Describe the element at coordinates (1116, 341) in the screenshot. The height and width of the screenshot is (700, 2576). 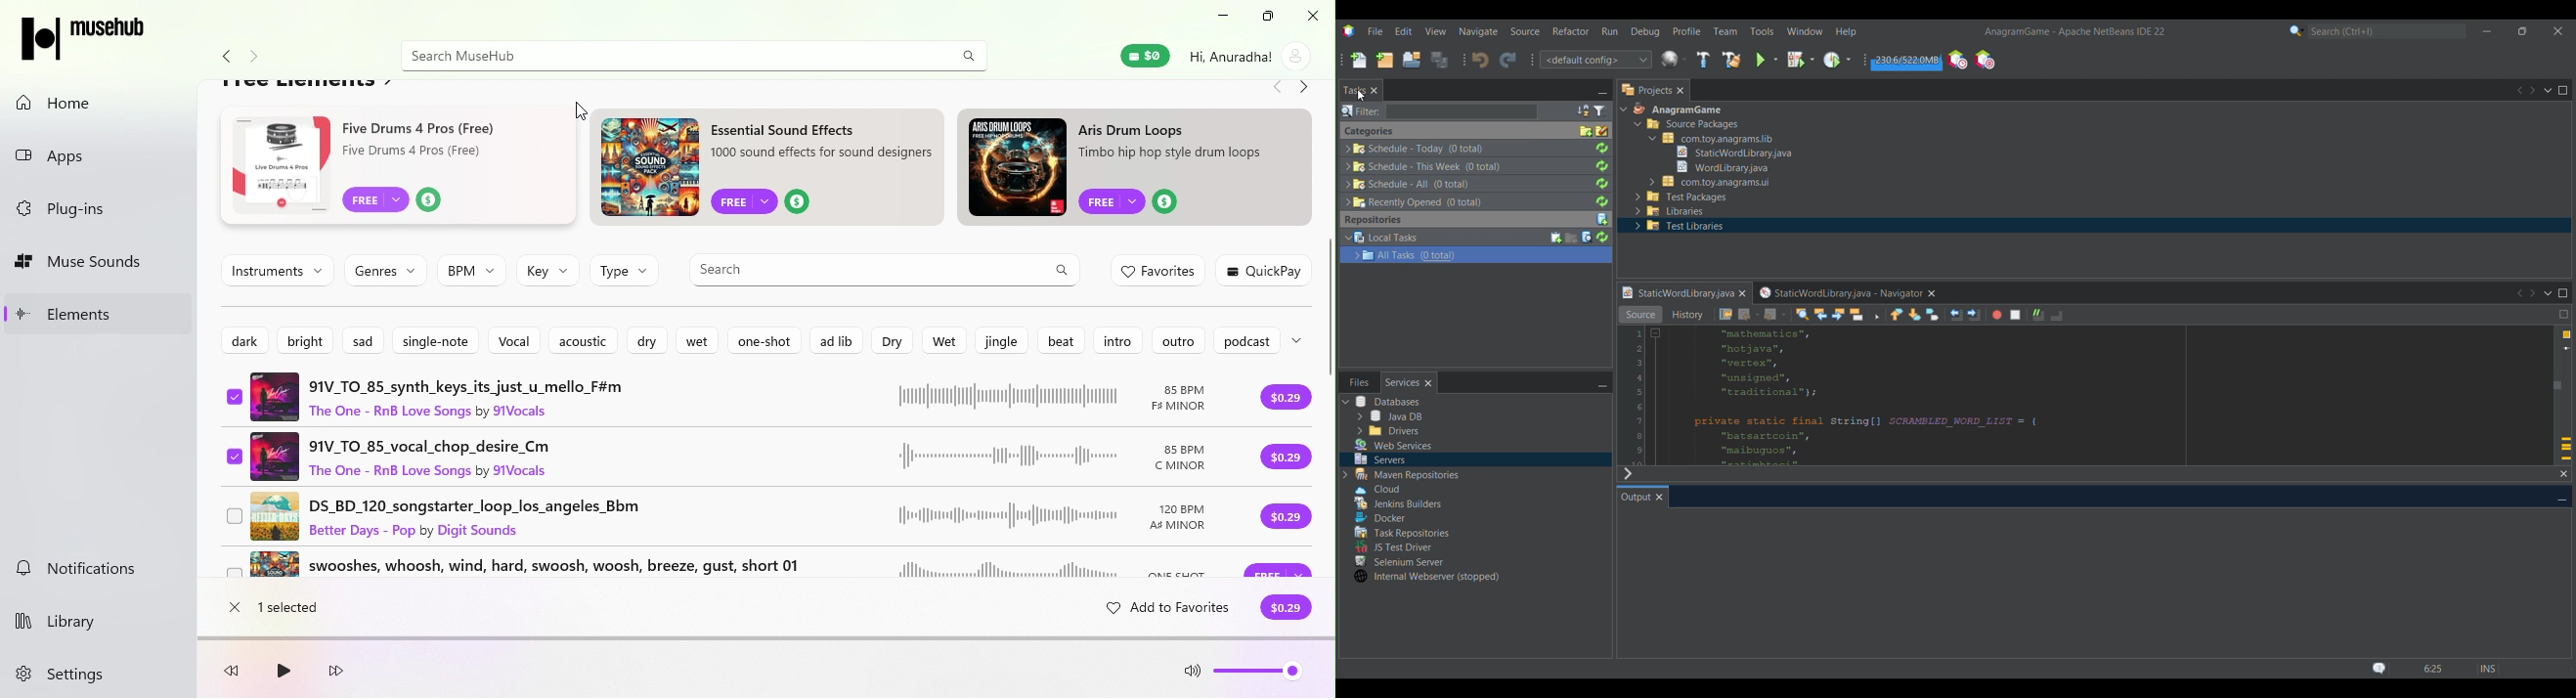
I see `Intro` at that location.